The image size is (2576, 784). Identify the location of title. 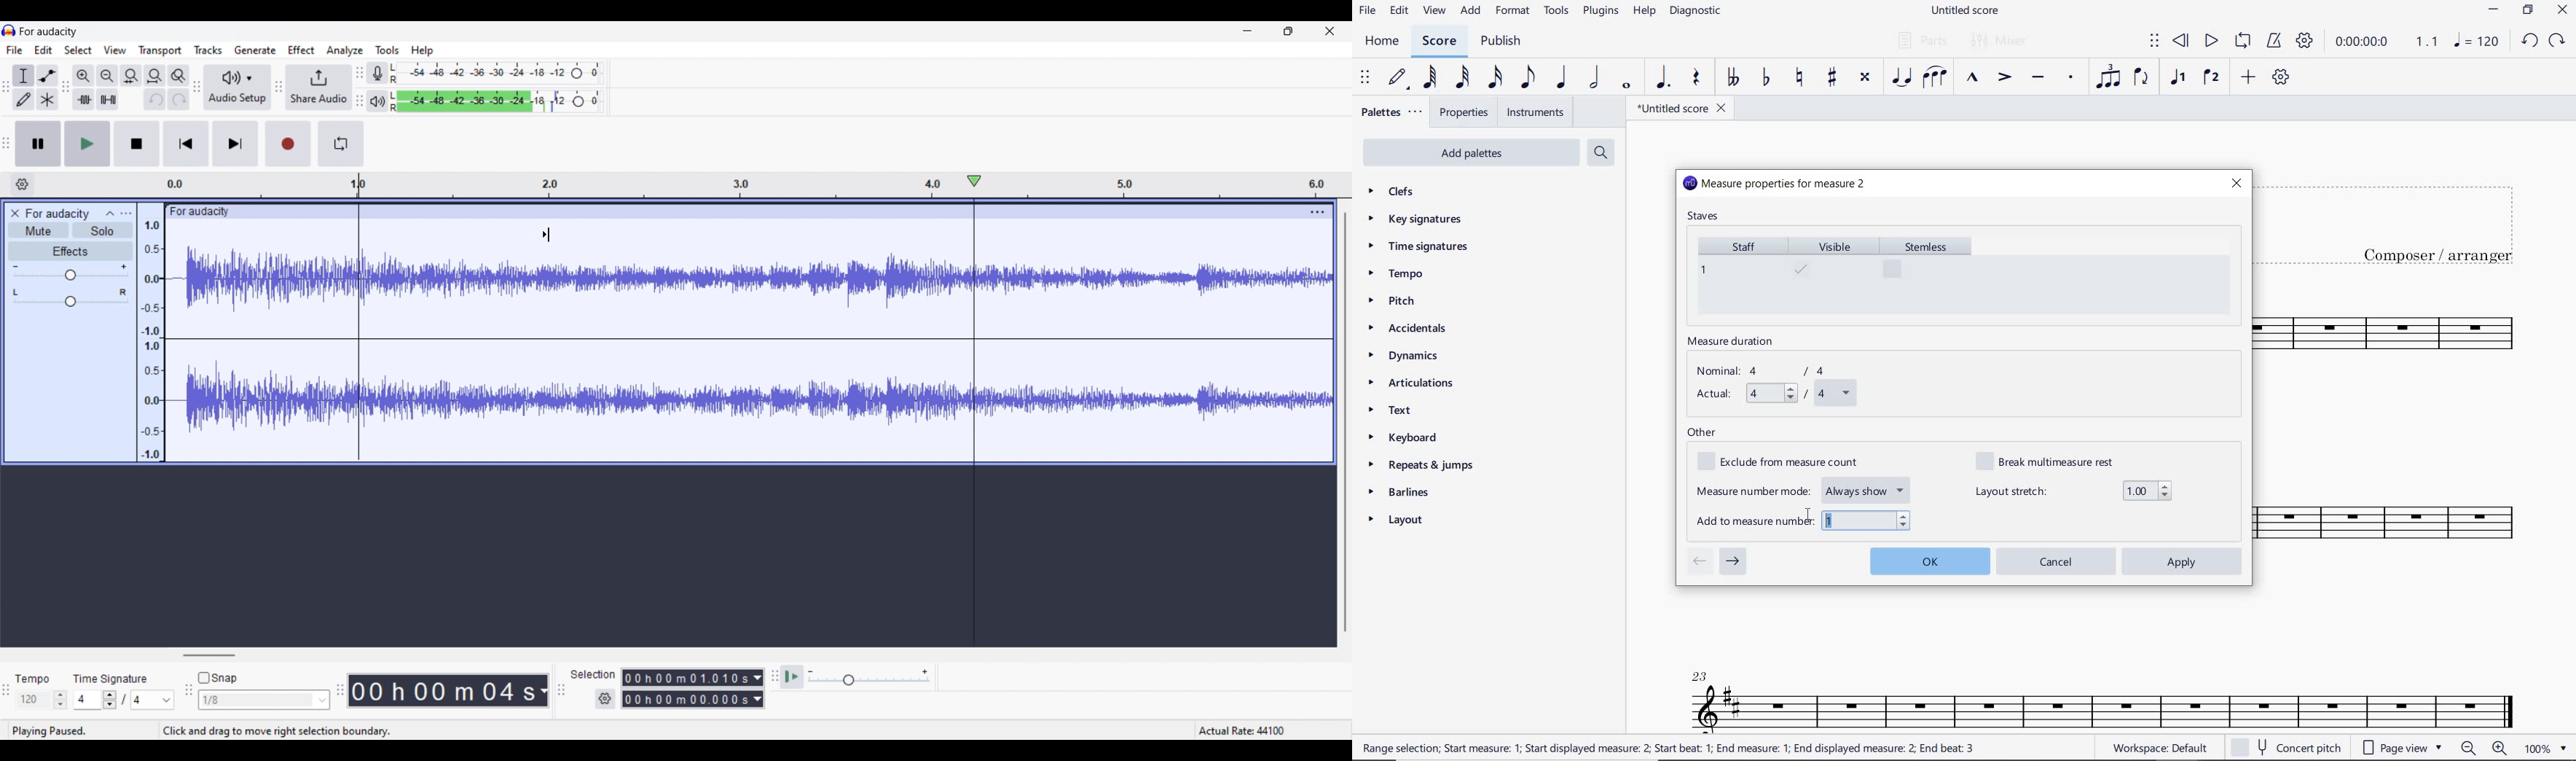
(2400, 222).